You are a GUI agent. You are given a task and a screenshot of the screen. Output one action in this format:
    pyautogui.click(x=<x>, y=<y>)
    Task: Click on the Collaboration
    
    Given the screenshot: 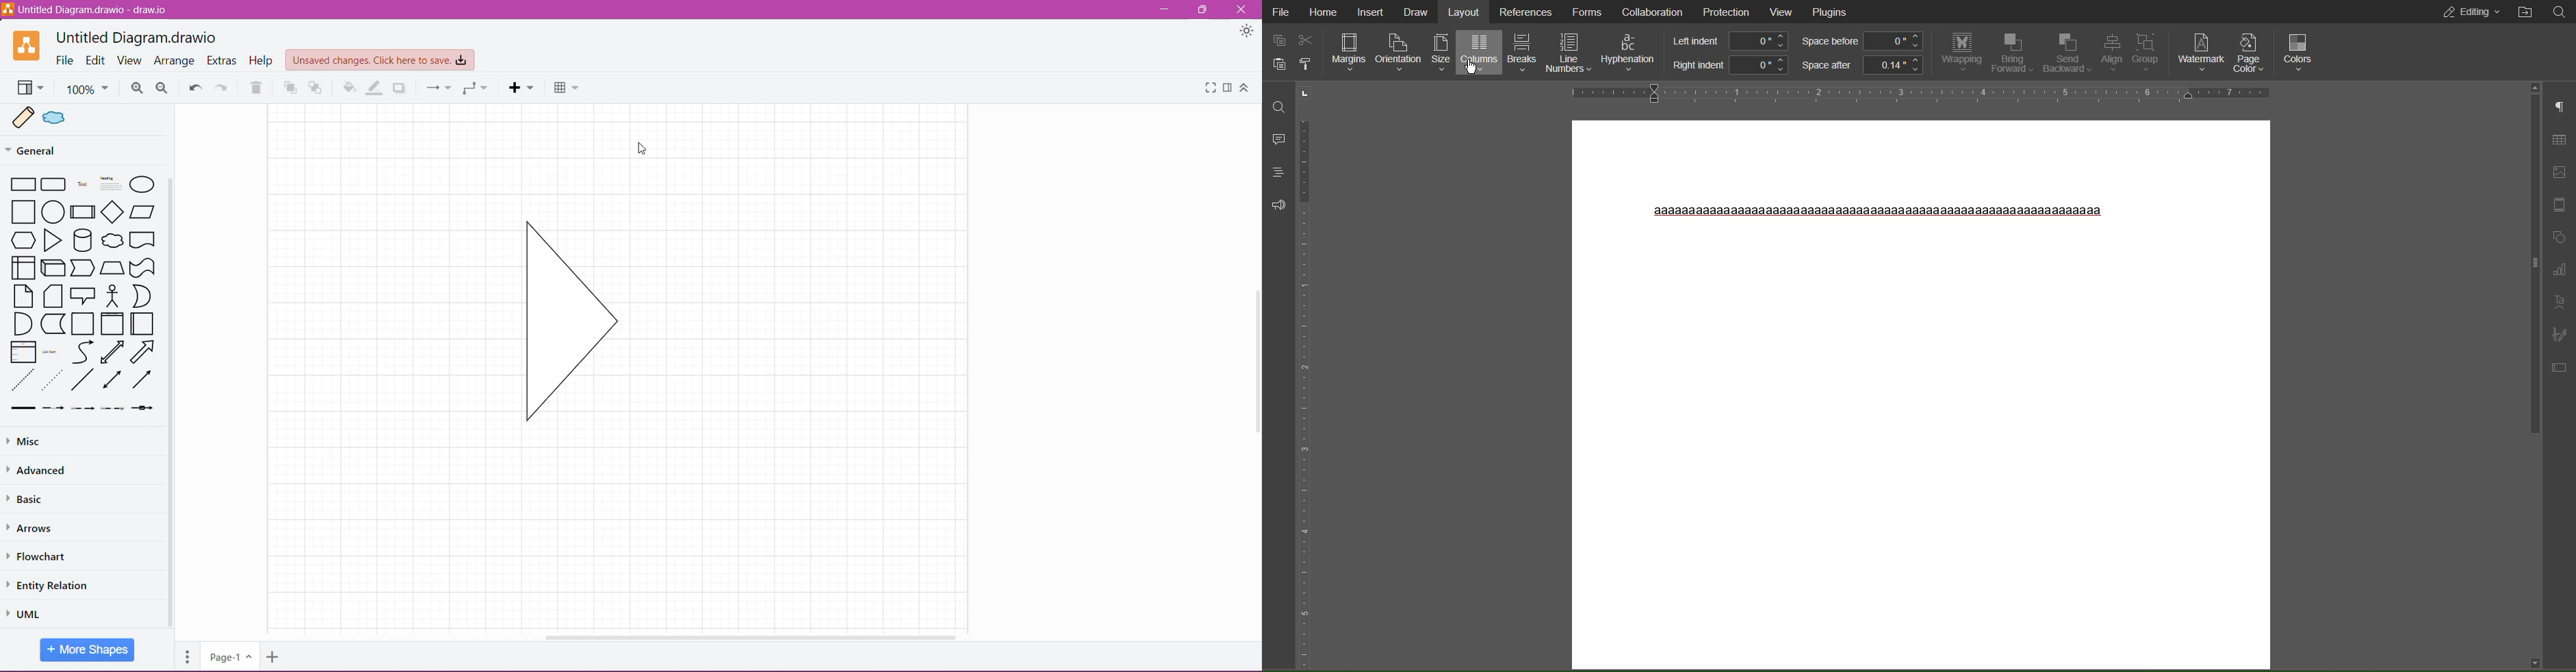 What is the action you would take?
    pyautogui.click(x=1656, y=12)
    